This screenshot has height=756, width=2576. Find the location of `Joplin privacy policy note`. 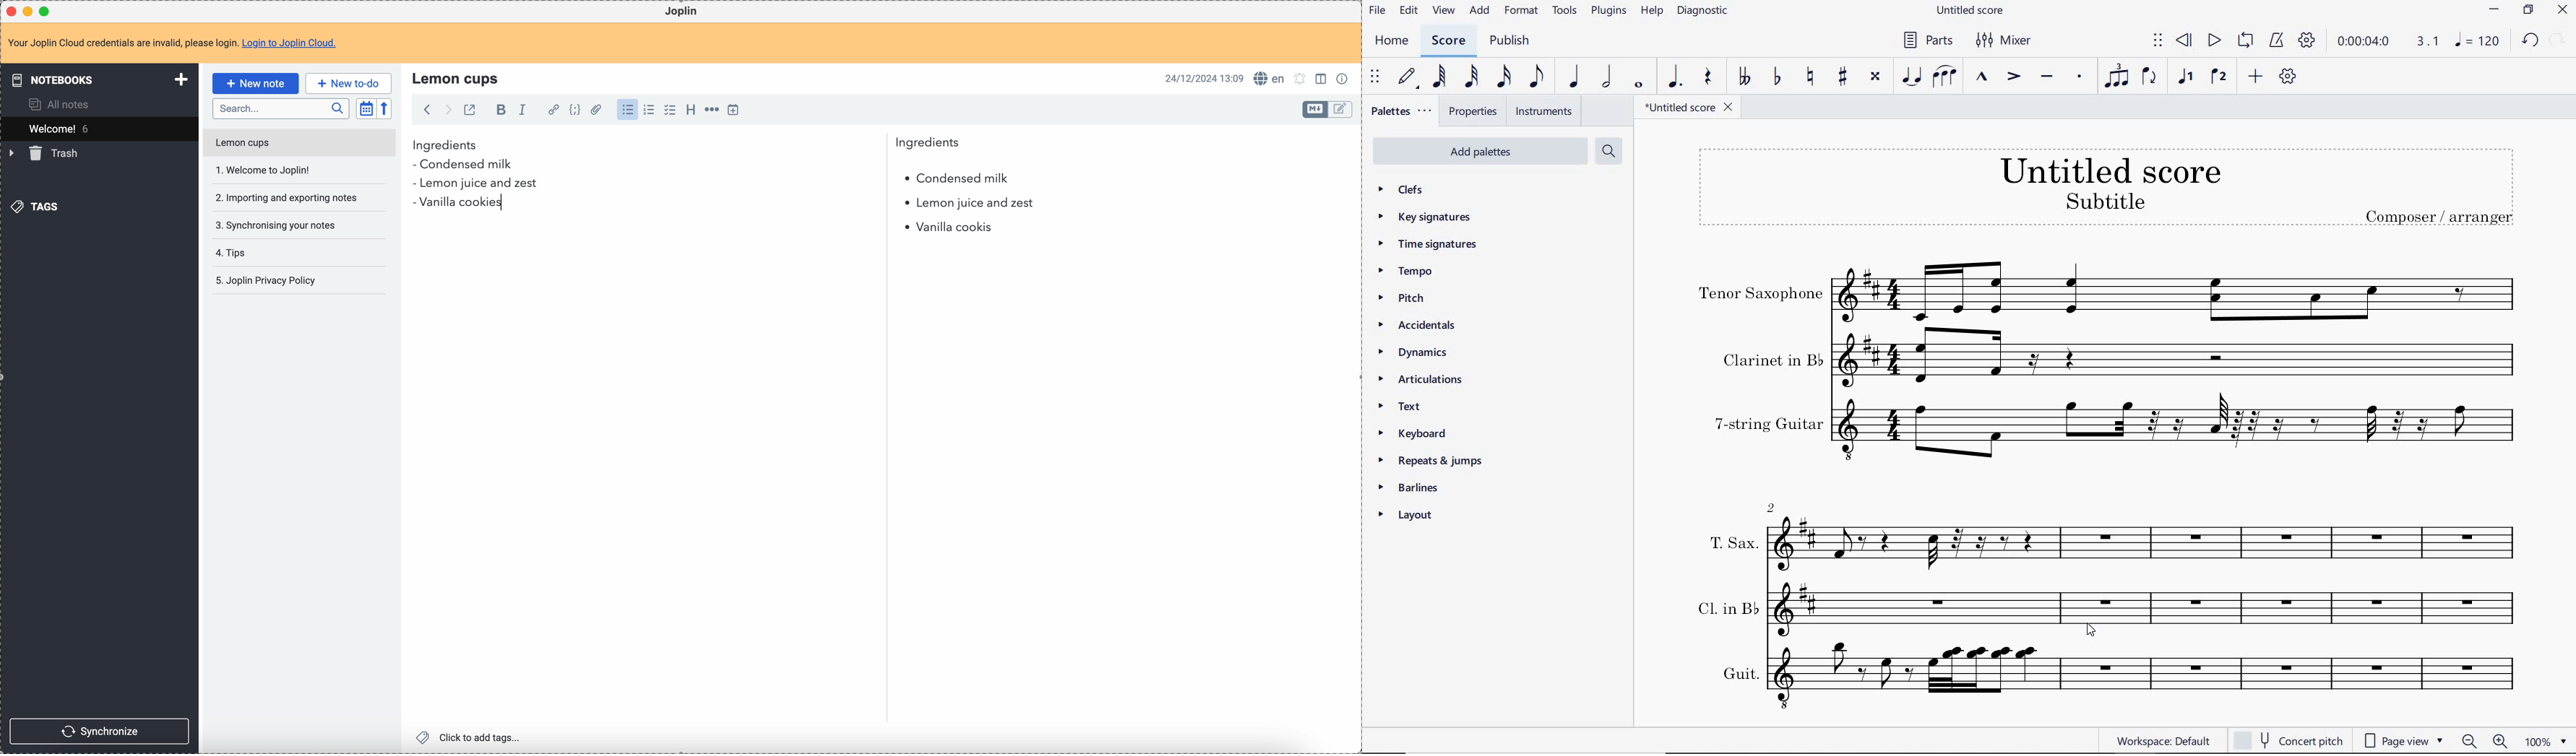

Joplin privacy policy note is located at coordinates (268, 281).